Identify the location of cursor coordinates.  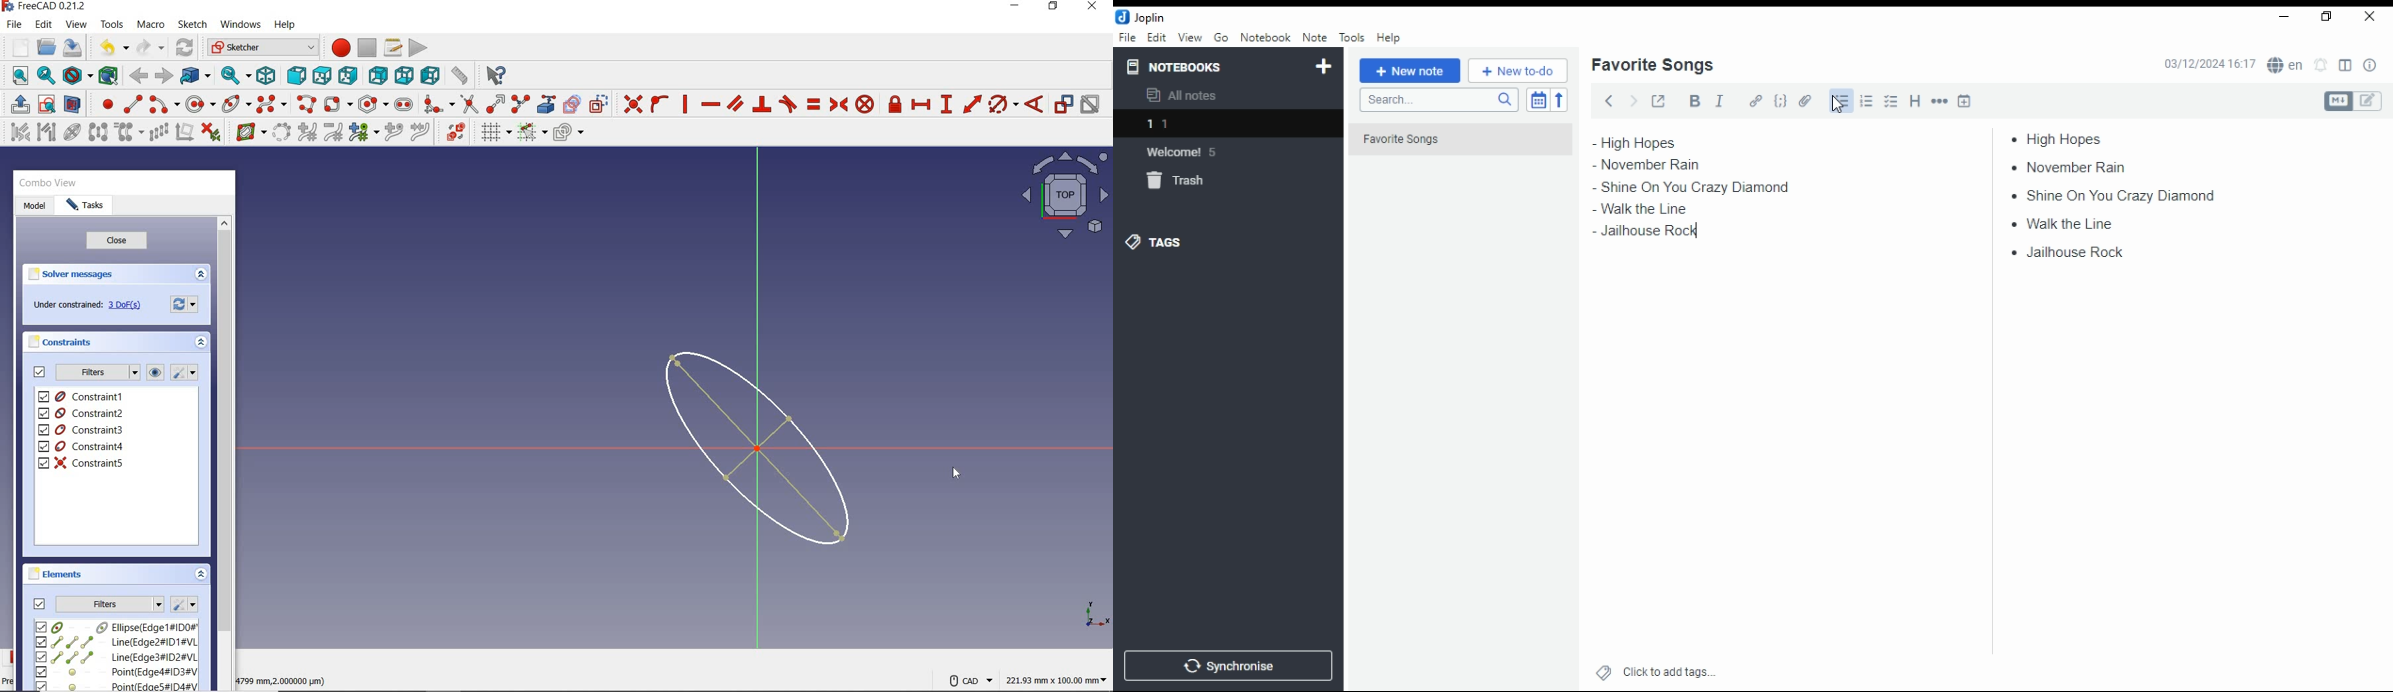
(284, 679).